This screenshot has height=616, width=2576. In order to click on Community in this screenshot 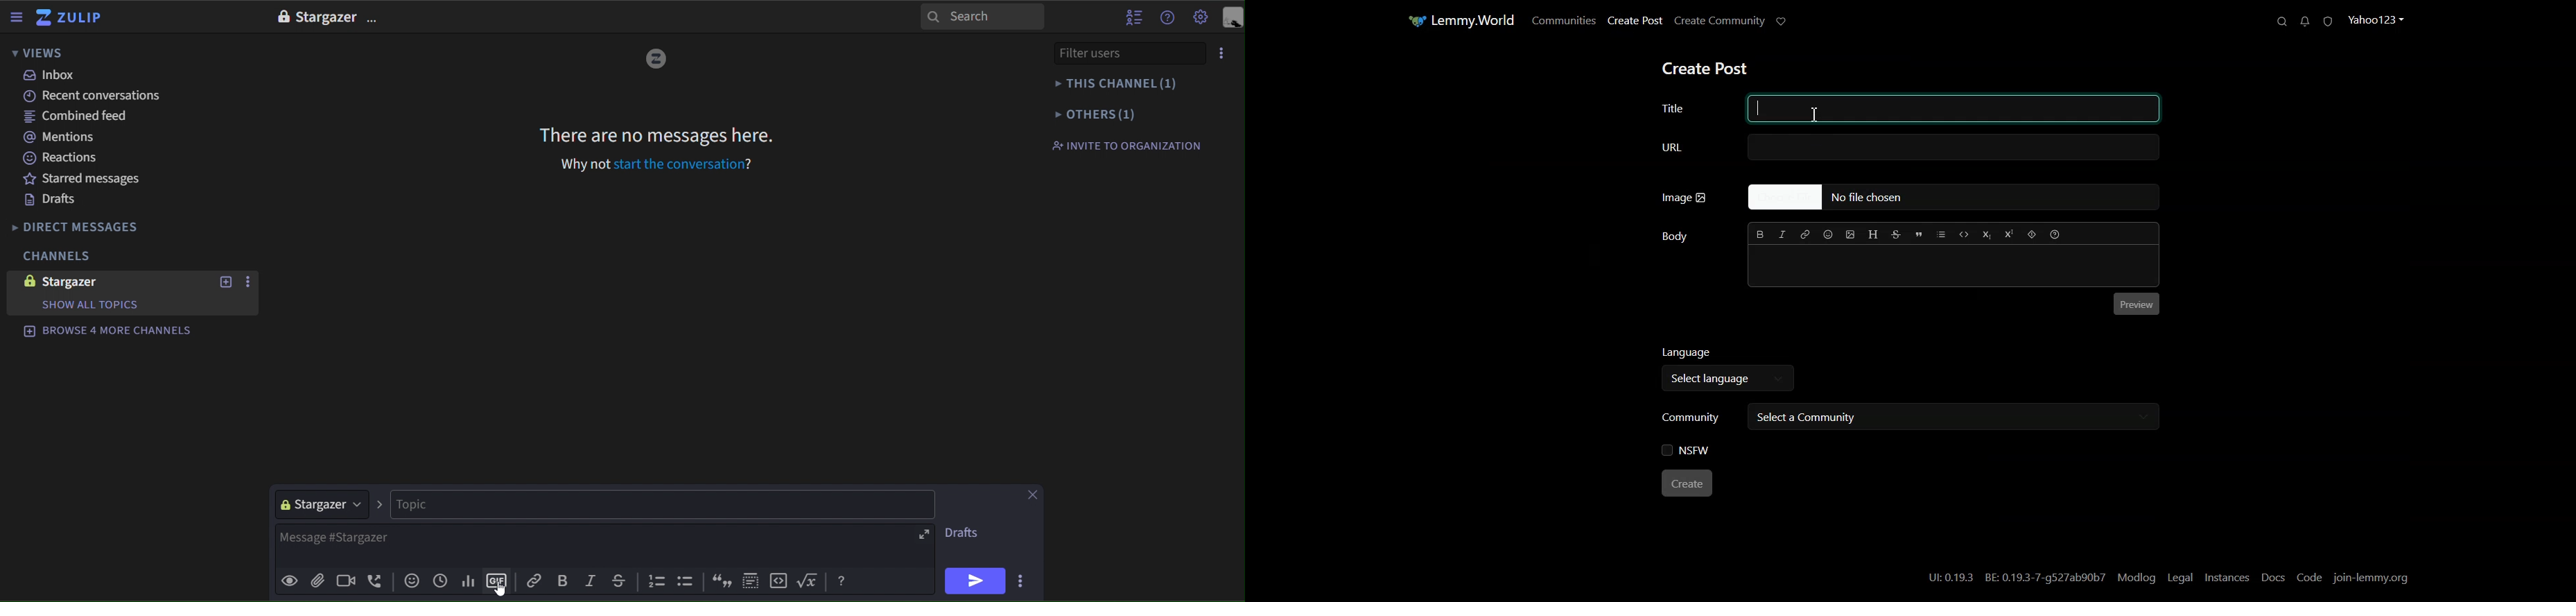, I will do `click(1691, 415)`.